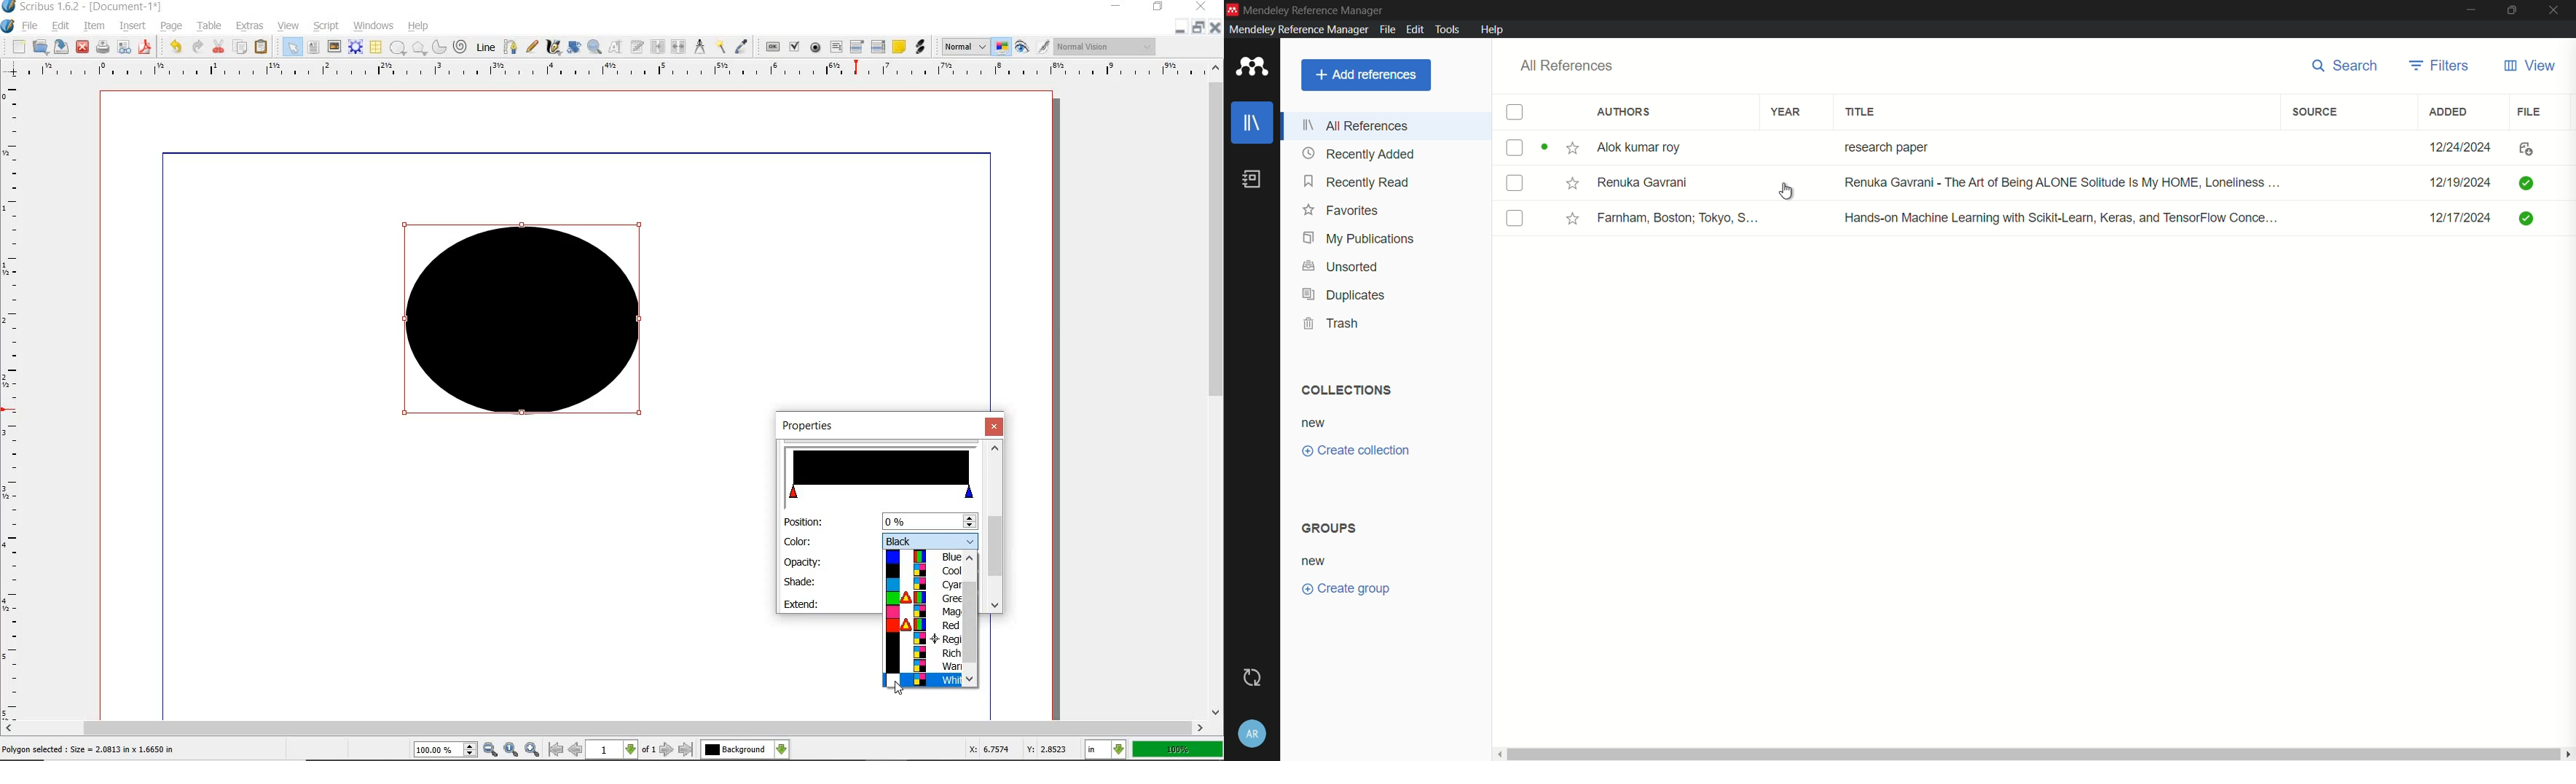  Describe the element at coordinates (879, 47) in the screenshot. I see `PDF LIST BOX` at that location.